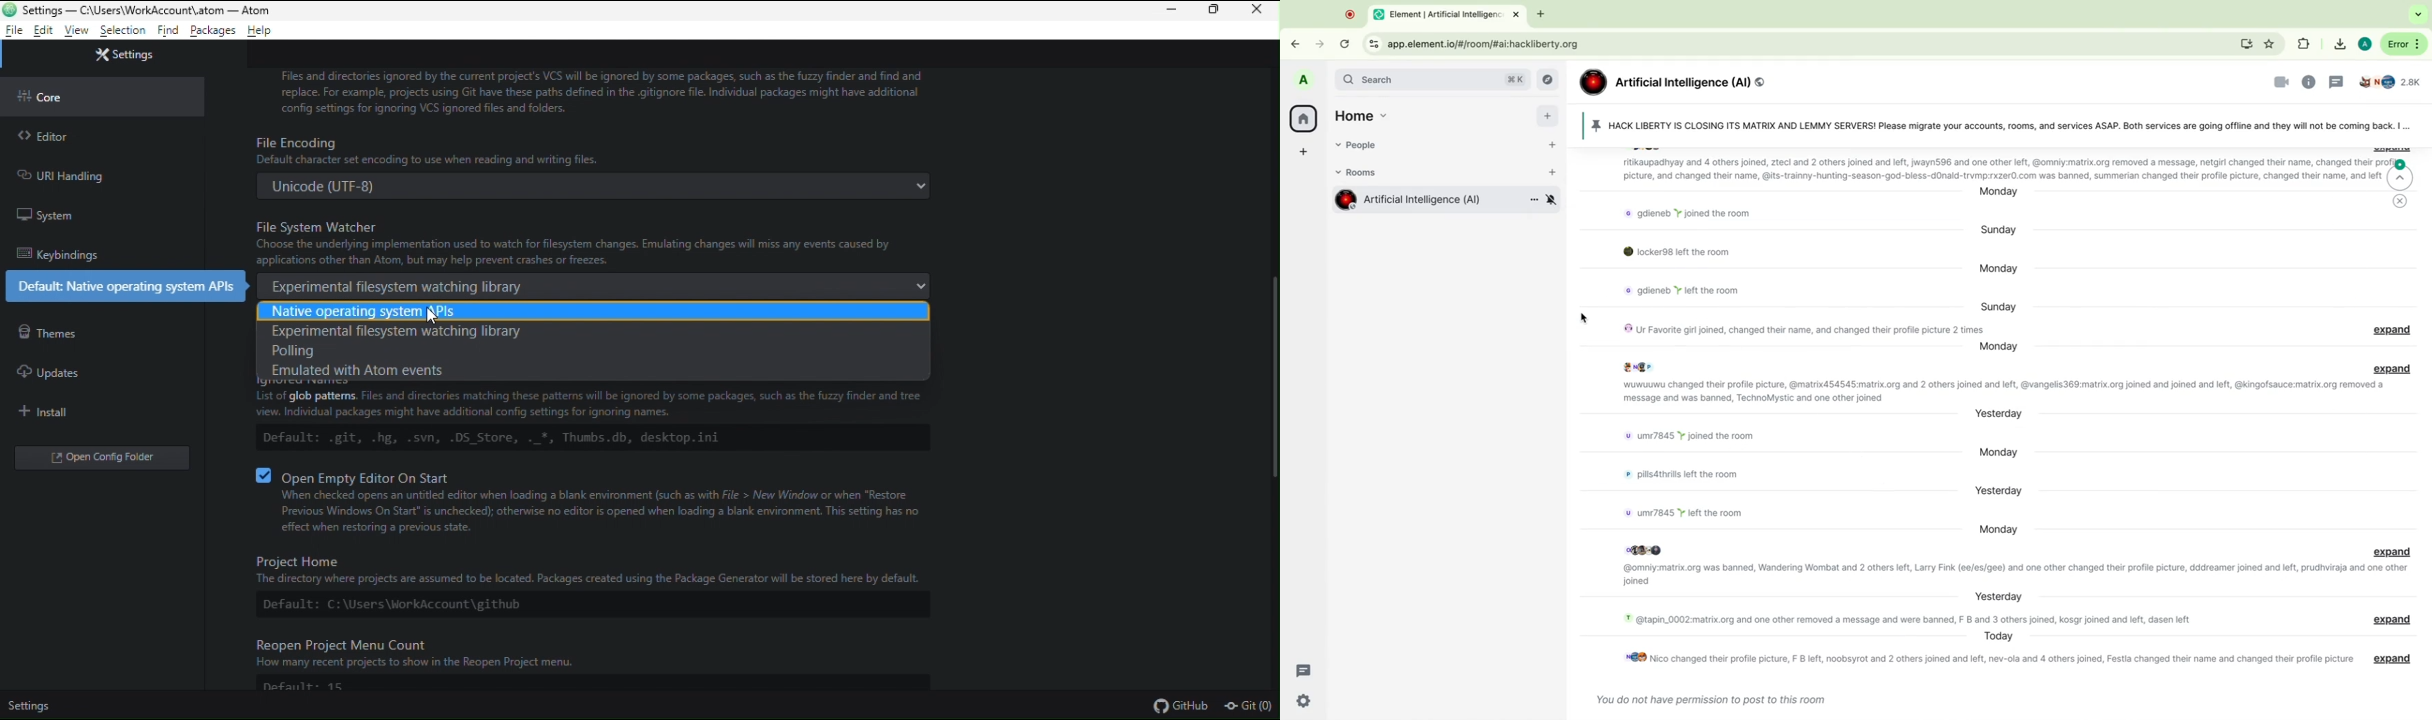 The height and width of the screenshot is (728, 2436). What do you see at coordinates (1434, 81) in the screenshot?
I see `search` at bounding box center [1434, 81].